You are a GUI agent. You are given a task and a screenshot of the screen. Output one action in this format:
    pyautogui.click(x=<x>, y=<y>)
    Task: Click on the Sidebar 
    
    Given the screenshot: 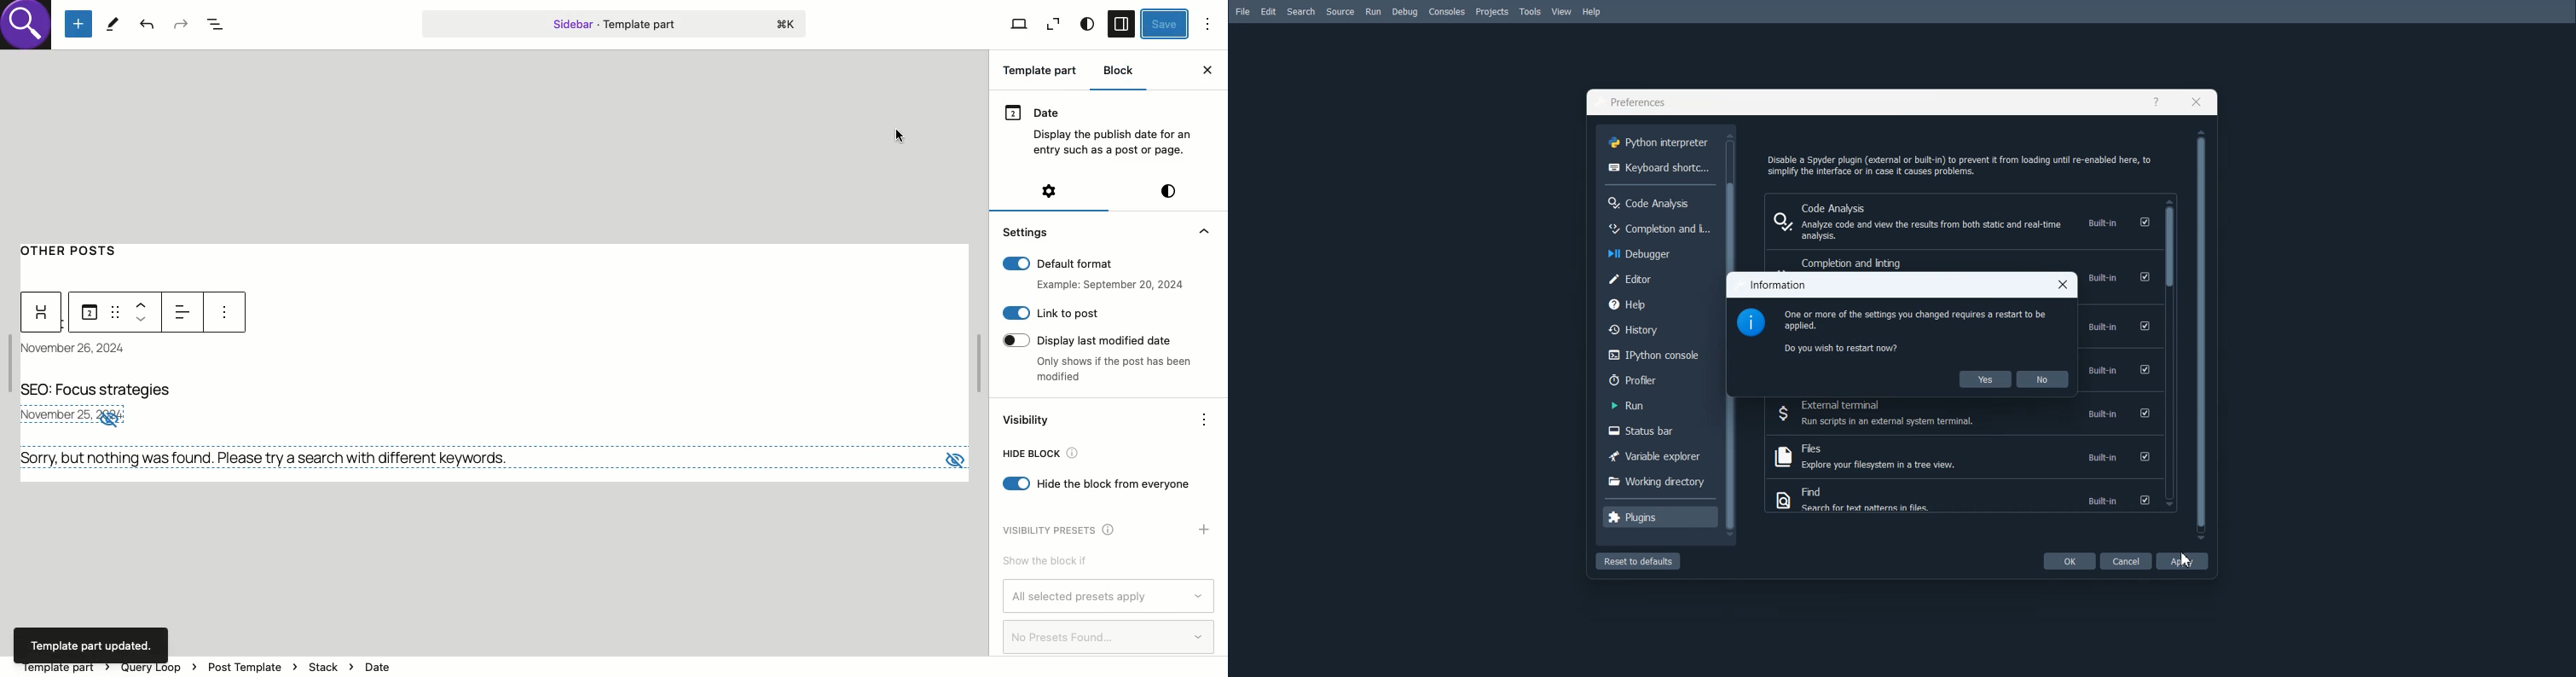 What is the action you would take?
    pyautogui.click(x=1120, y=25)
    